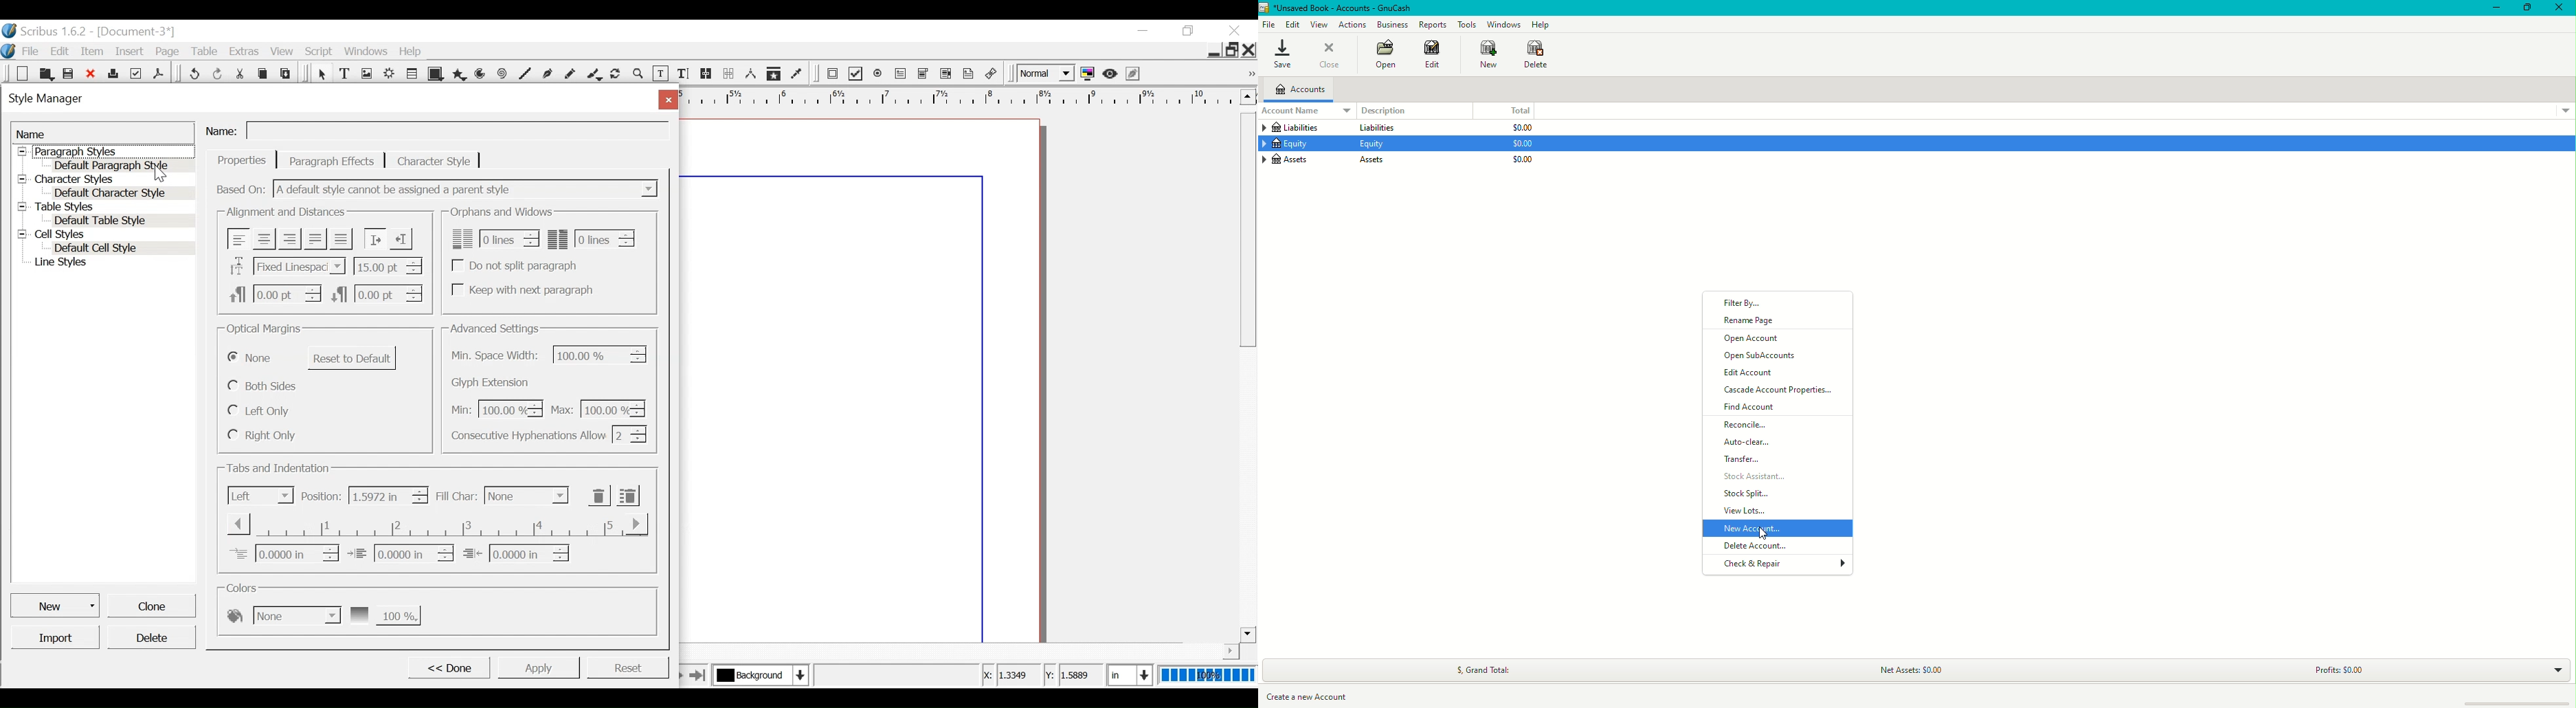  I want to click on Keep with next paragraph, so click(521, 289).